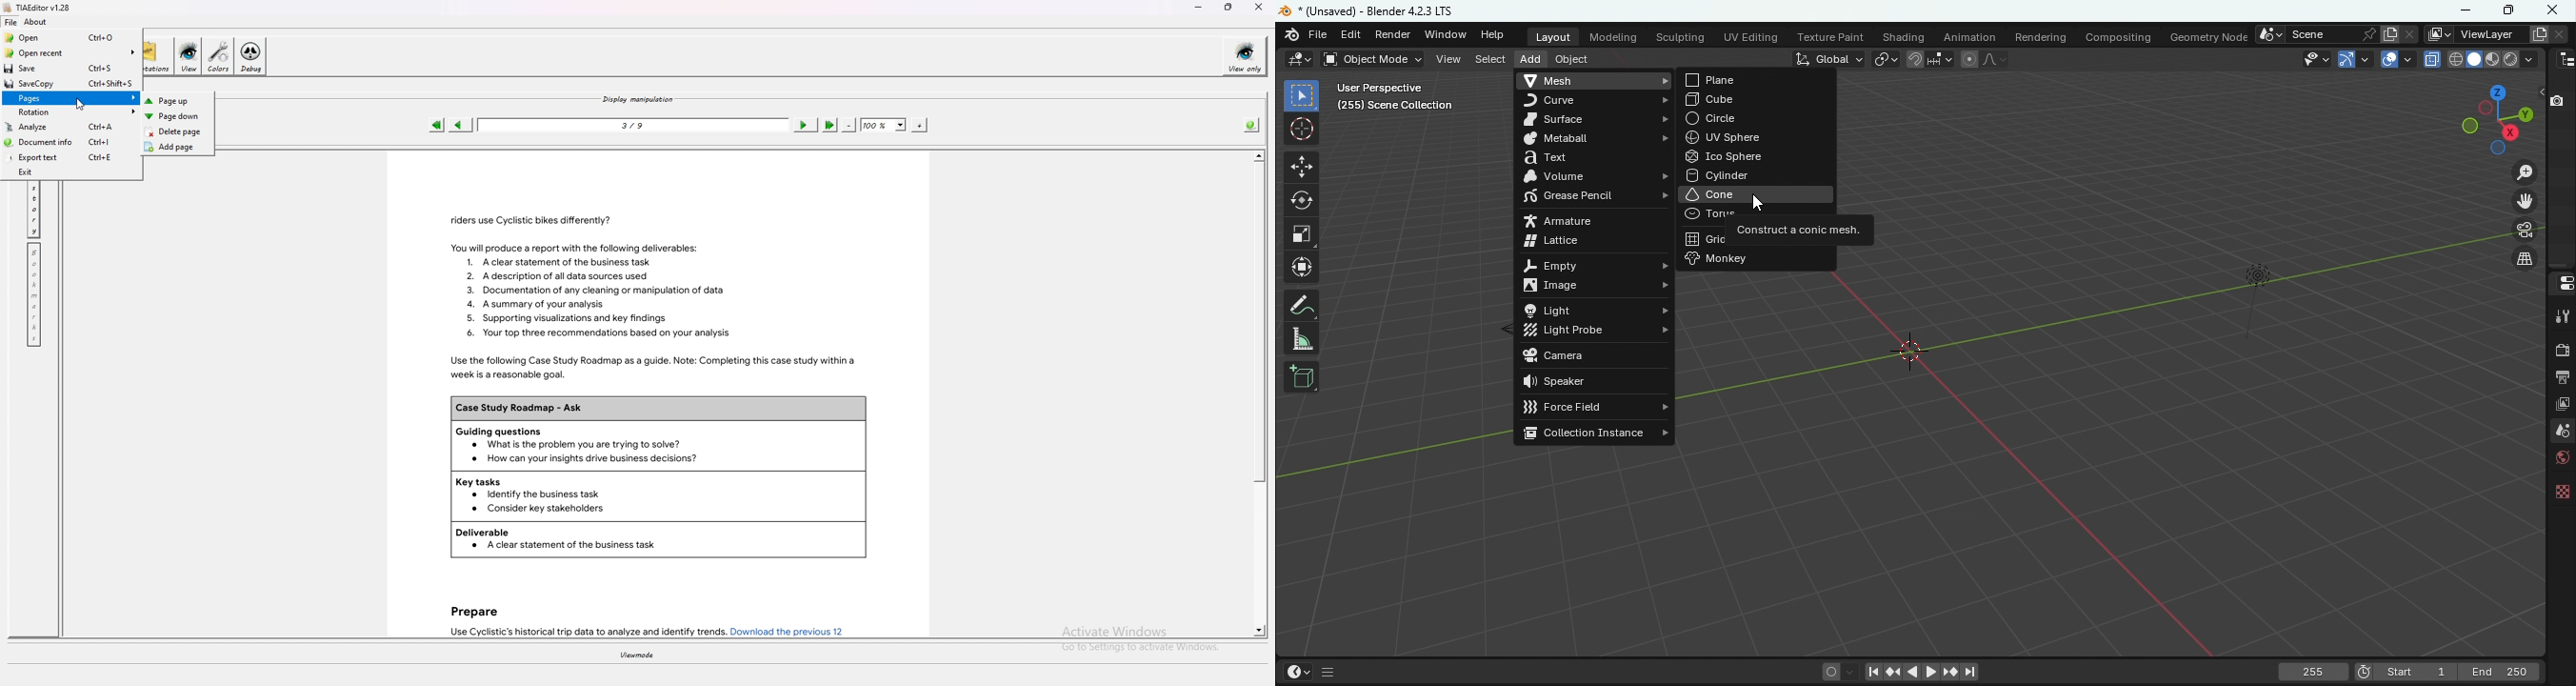 This screenshot has height=700, width=2576. What do you see at coordinates (2042, 36) in the screenshot?
I see `Rendering` at bounding box center [2042, 36].